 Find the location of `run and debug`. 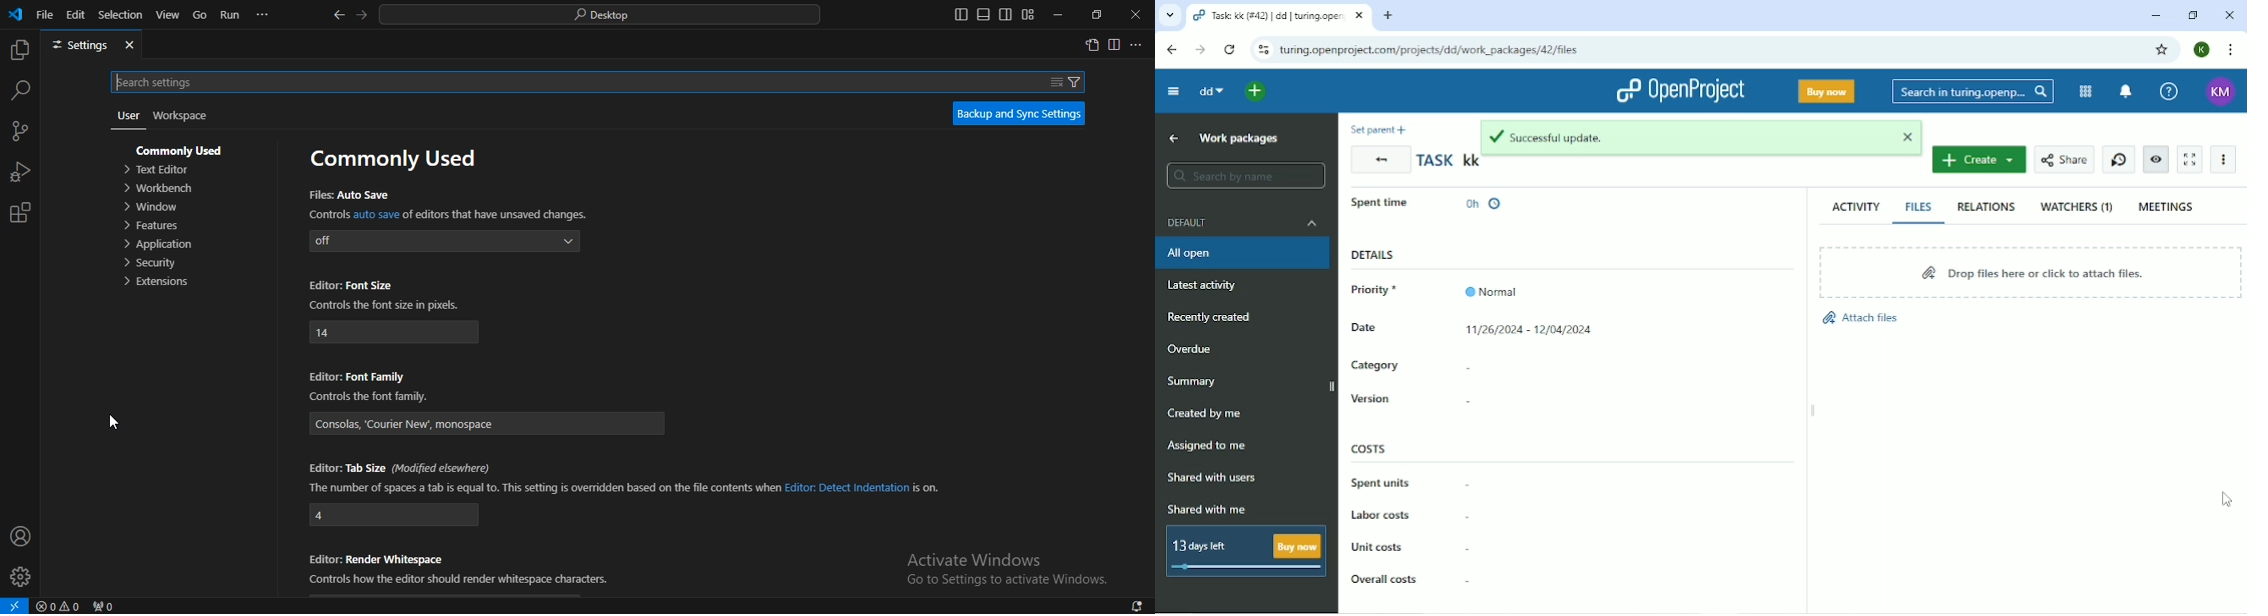

run and debug is located at coordinates (19, 171).